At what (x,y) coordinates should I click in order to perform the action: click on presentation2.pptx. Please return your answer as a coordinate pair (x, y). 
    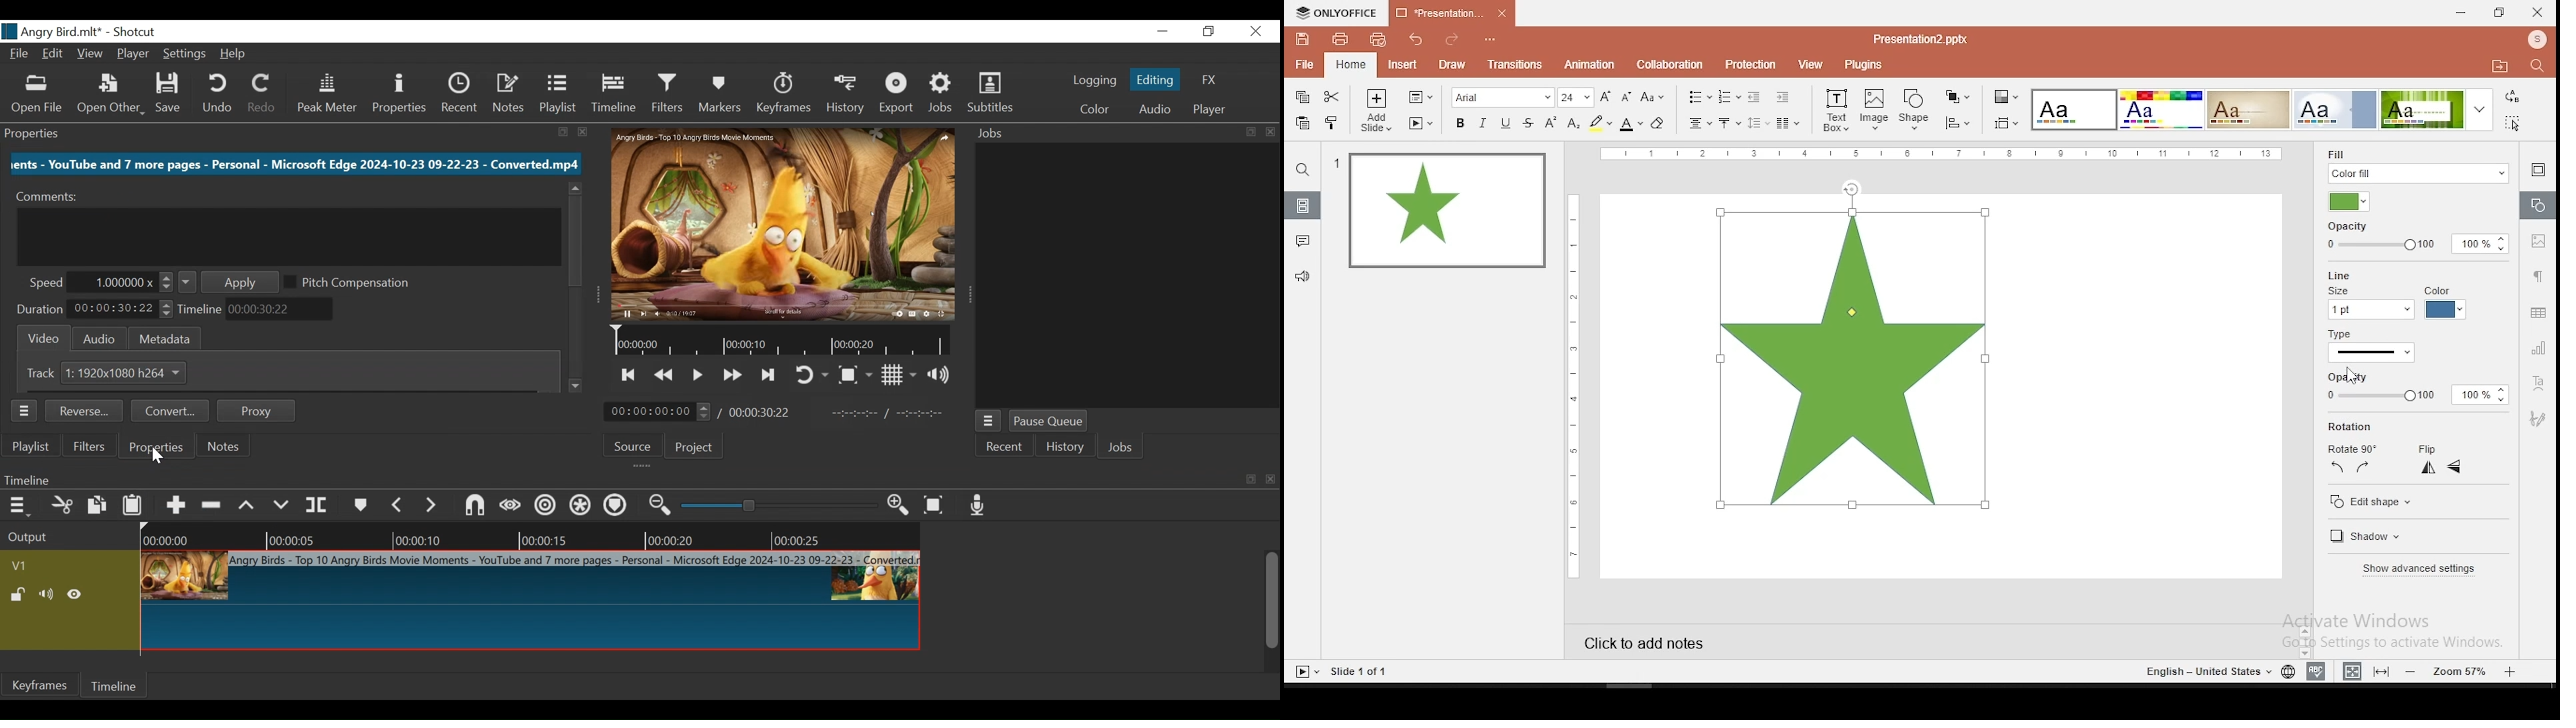
    Looking at the image, I should click on (1917, 40).